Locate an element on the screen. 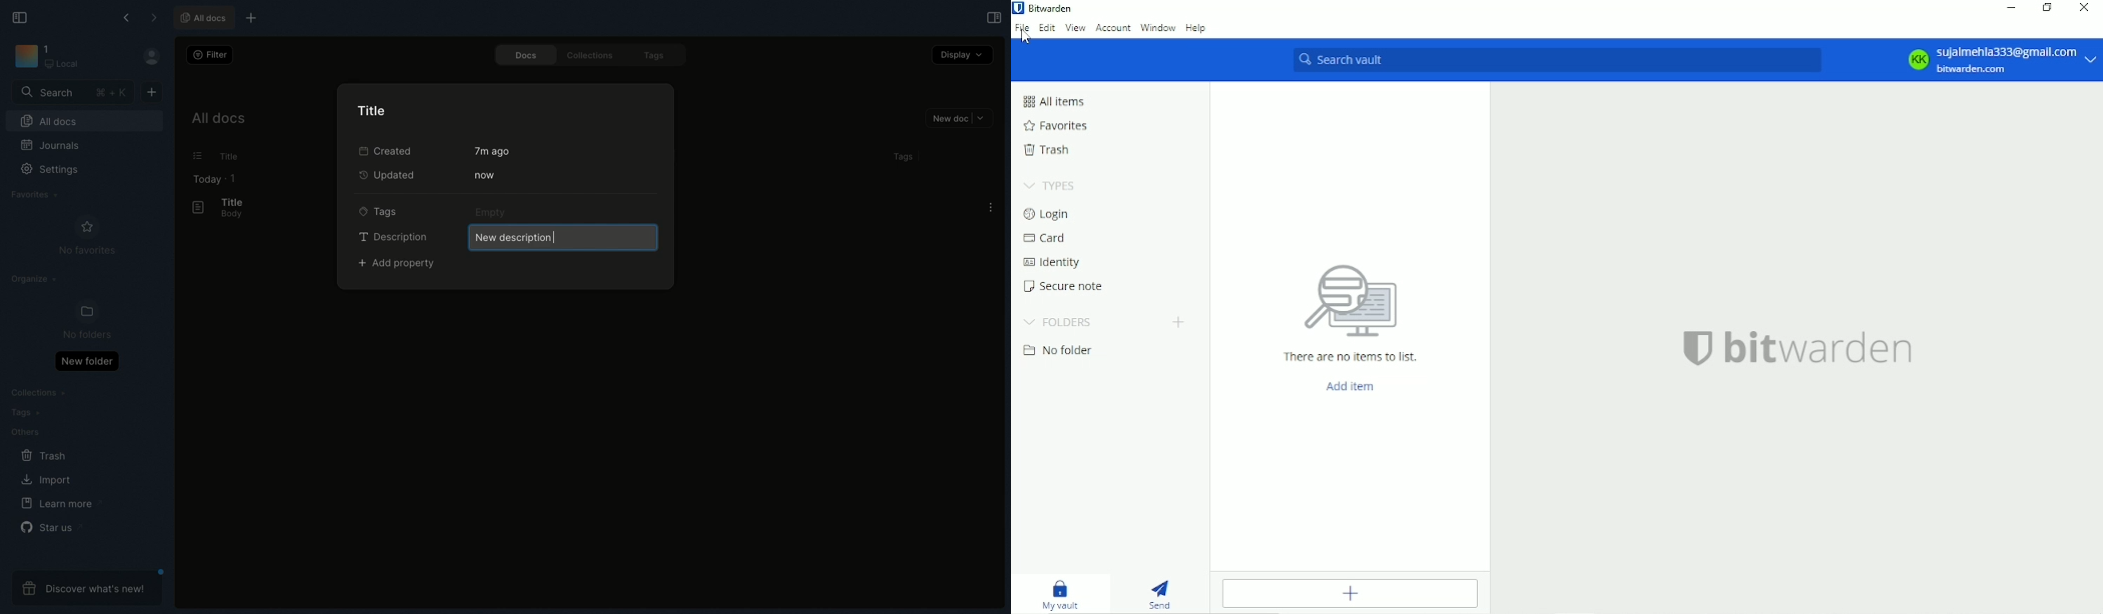 Image resolution: width=2128 pixels, height=616 pixels. No folder is located at coordinates (1060, 350).